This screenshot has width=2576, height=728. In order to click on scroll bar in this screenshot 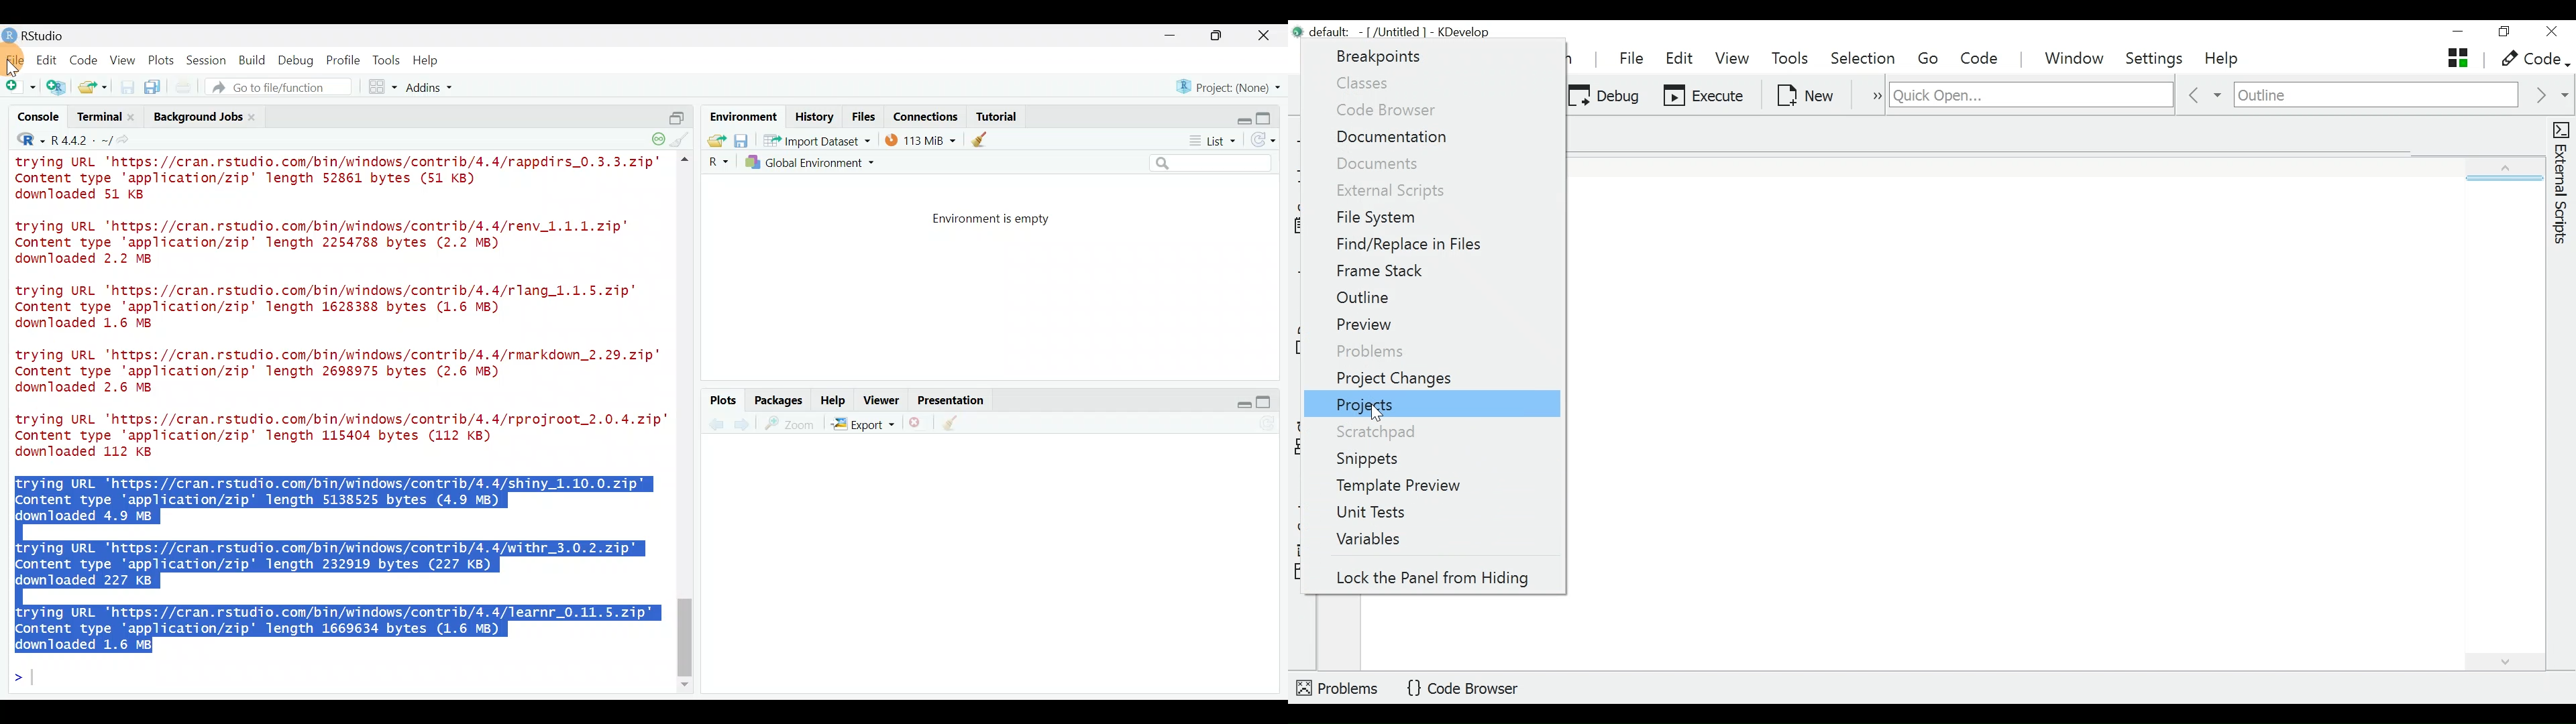, I will do `click(687, 424)`.